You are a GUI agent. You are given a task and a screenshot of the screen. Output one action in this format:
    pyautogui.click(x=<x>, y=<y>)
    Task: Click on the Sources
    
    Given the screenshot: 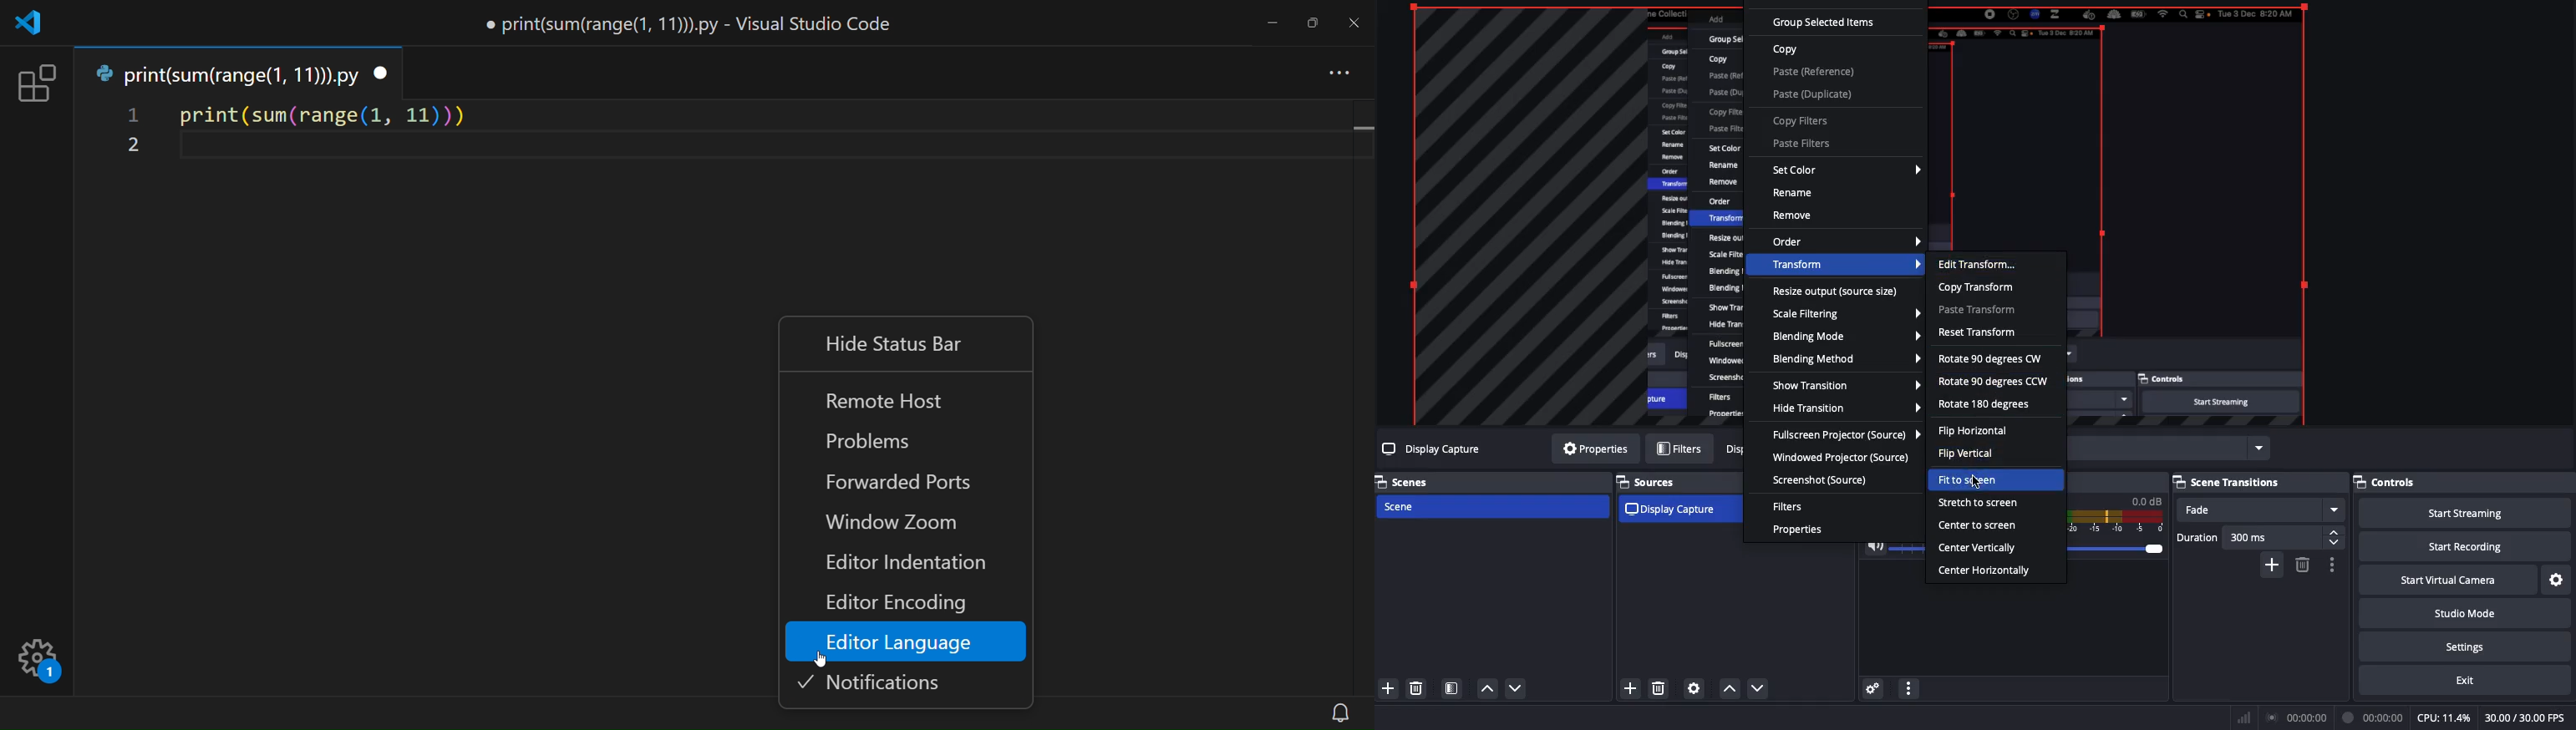 What is the action you would take?
    pyautogui.click(x=1652, y=481)
    